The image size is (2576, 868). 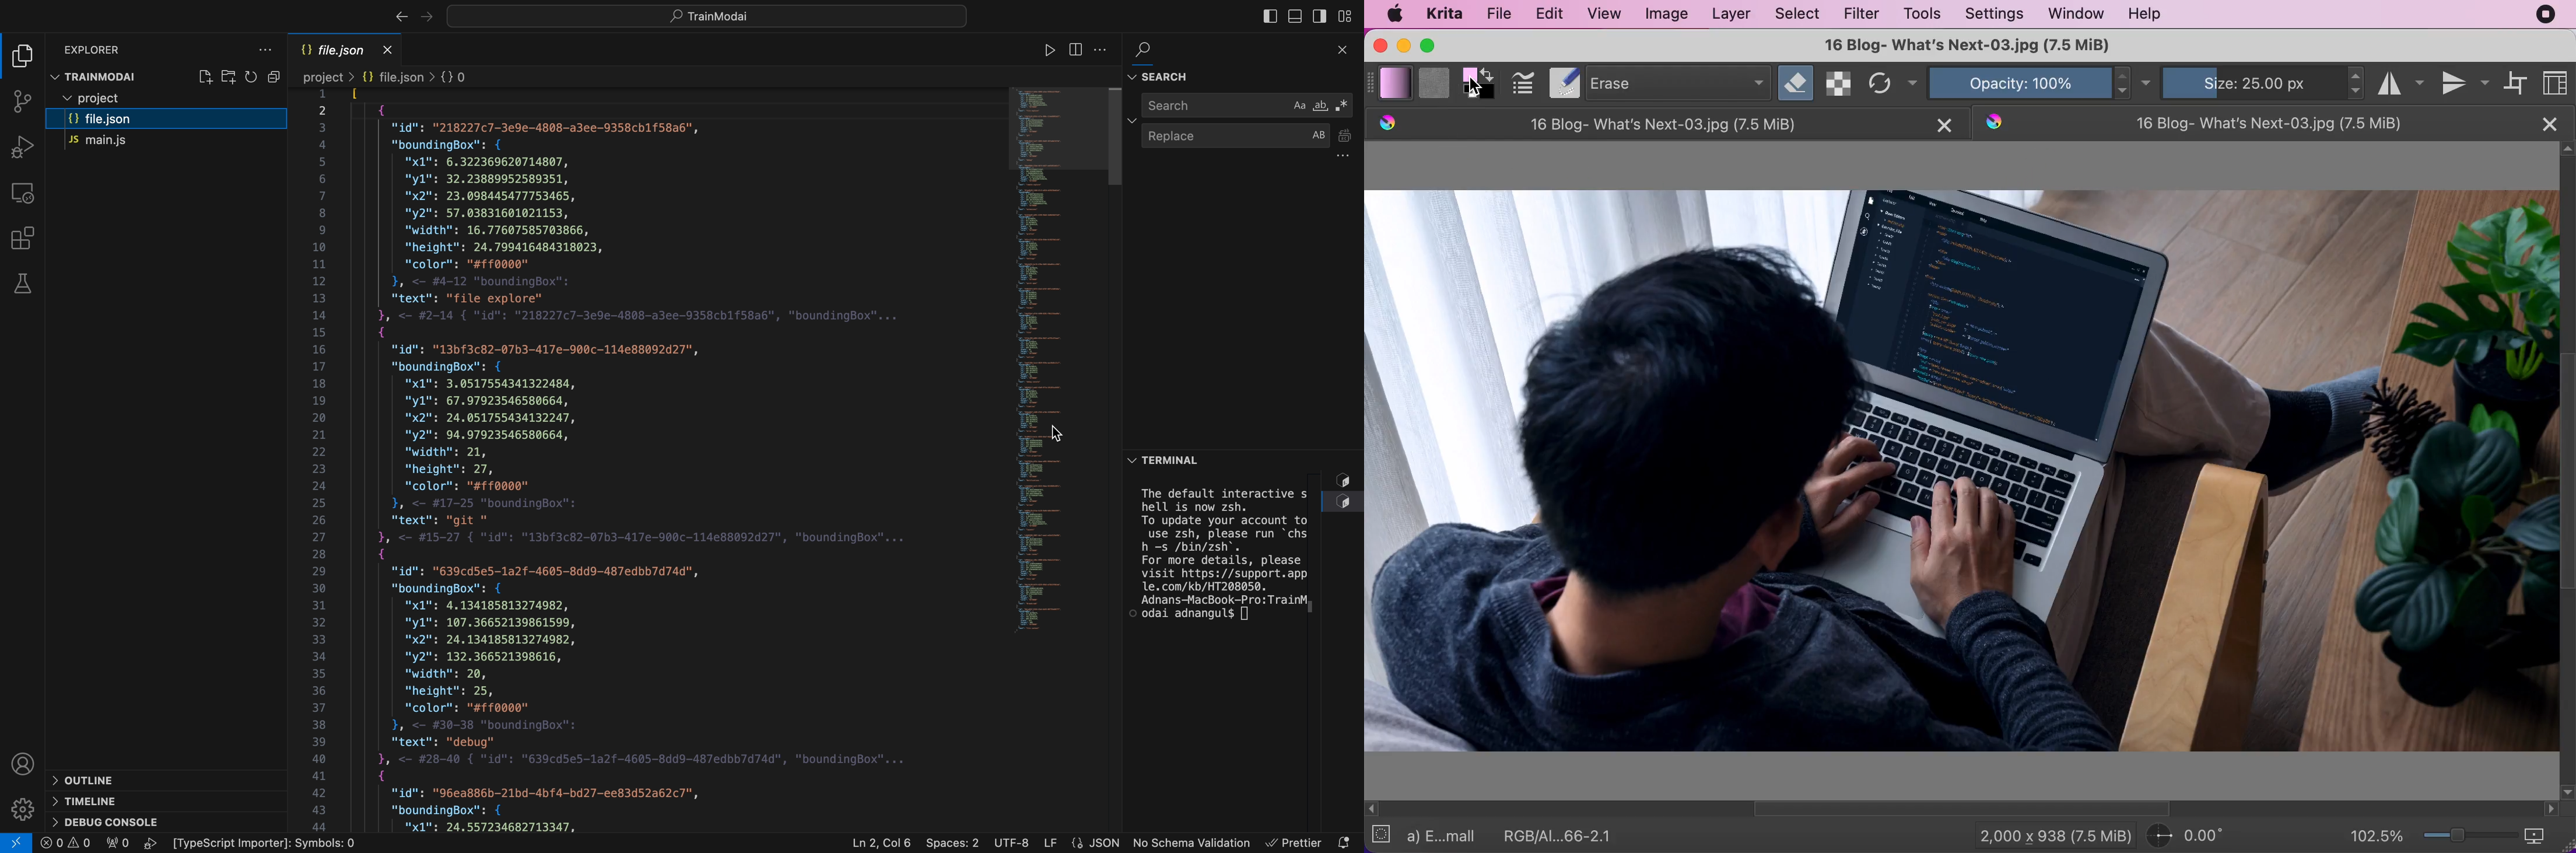 I want to click on image, so click(x=1670, y=15).